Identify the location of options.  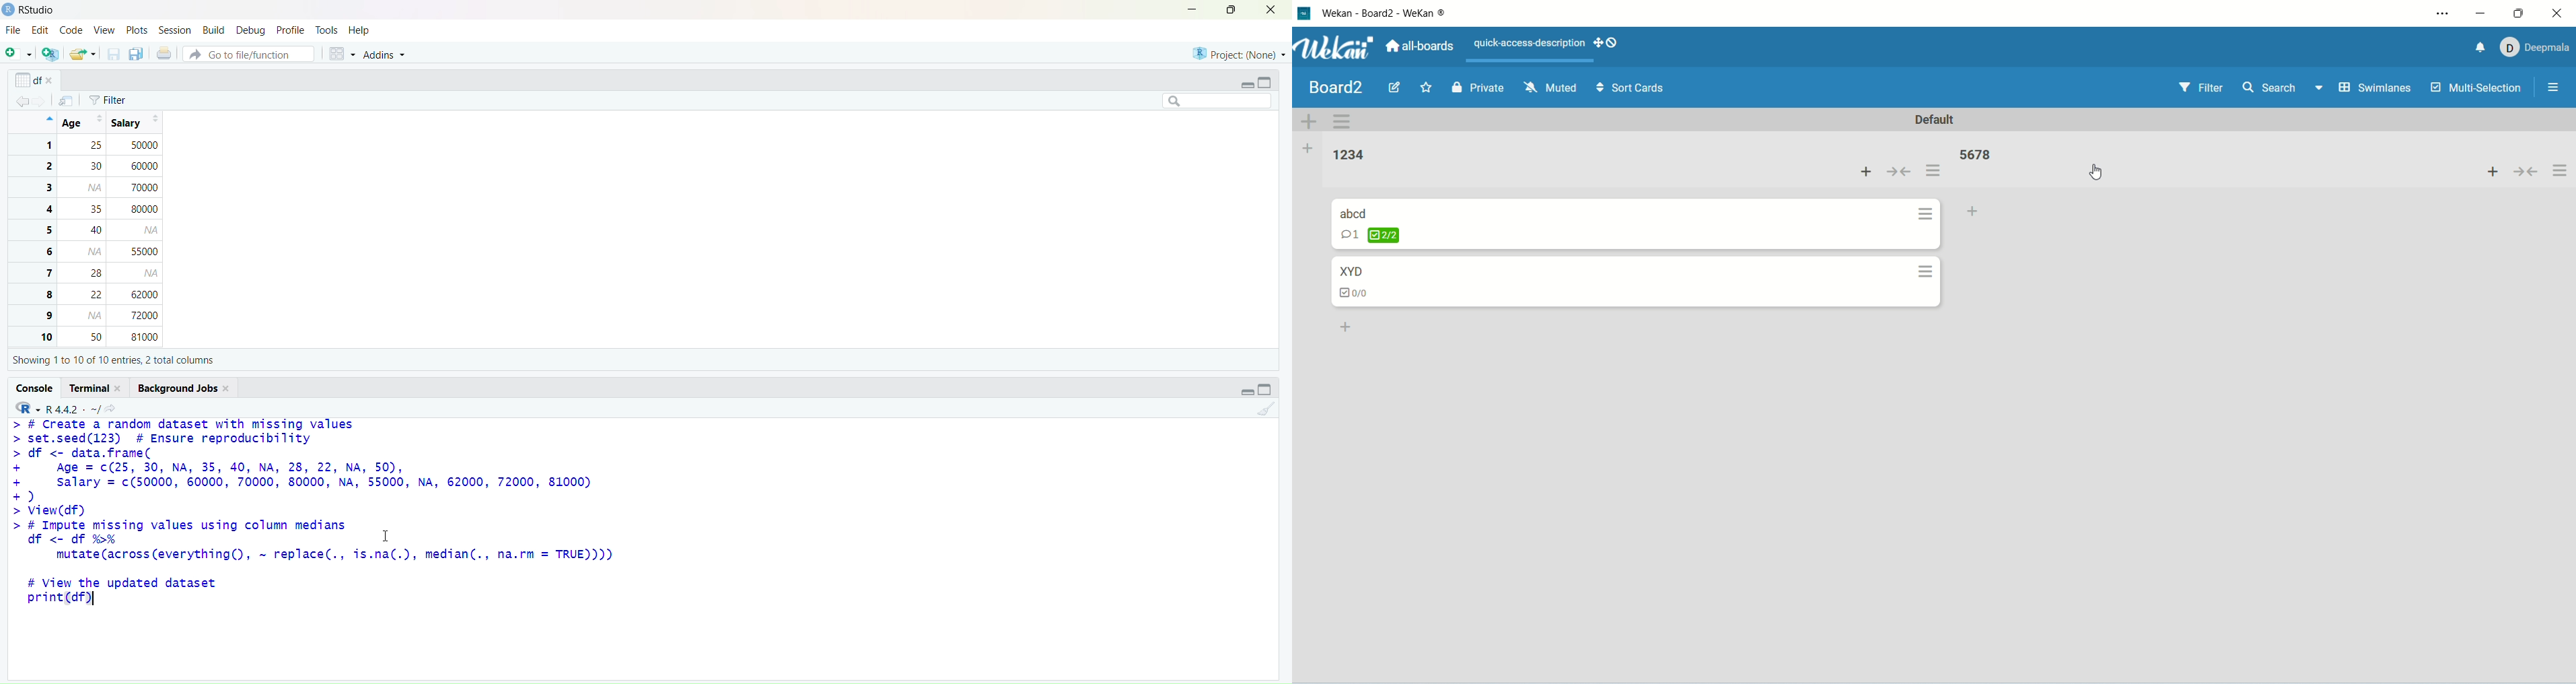
(1928, 273).